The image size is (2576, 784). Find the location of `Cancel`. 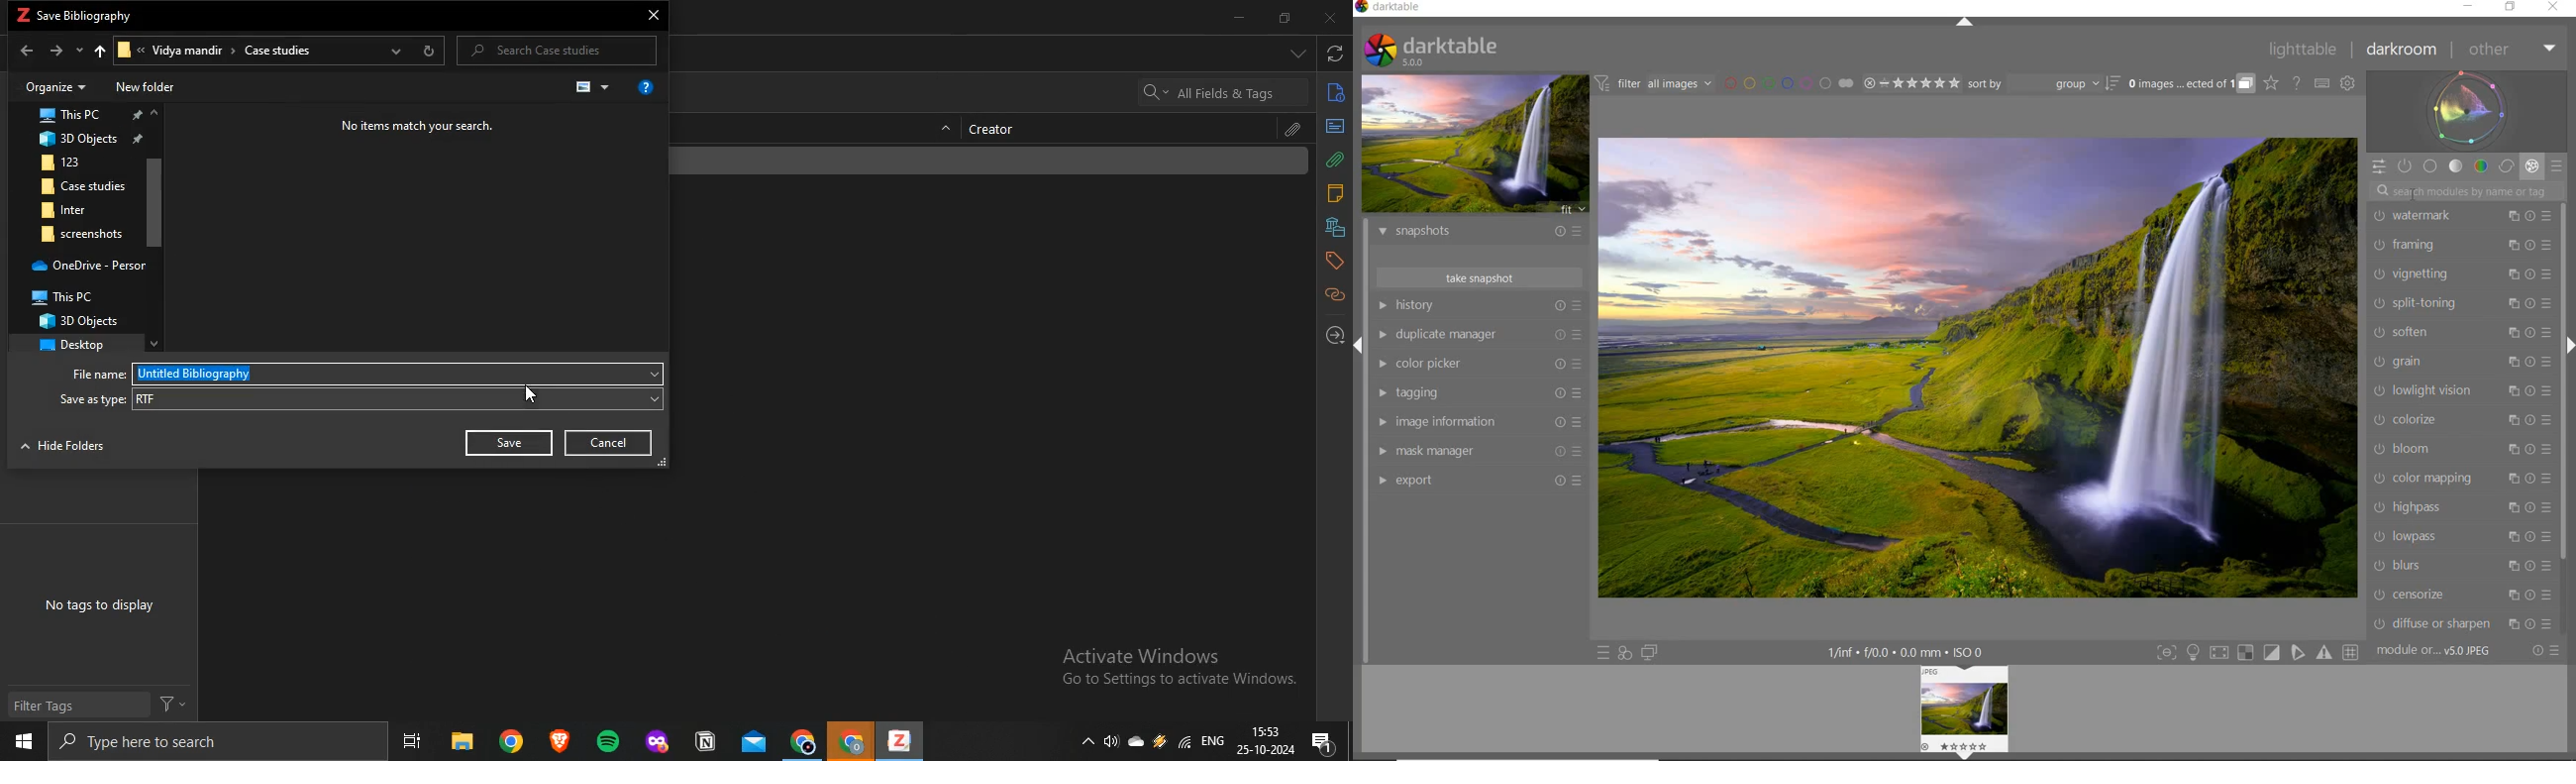

Cancel is located at coordinates (609, 443).